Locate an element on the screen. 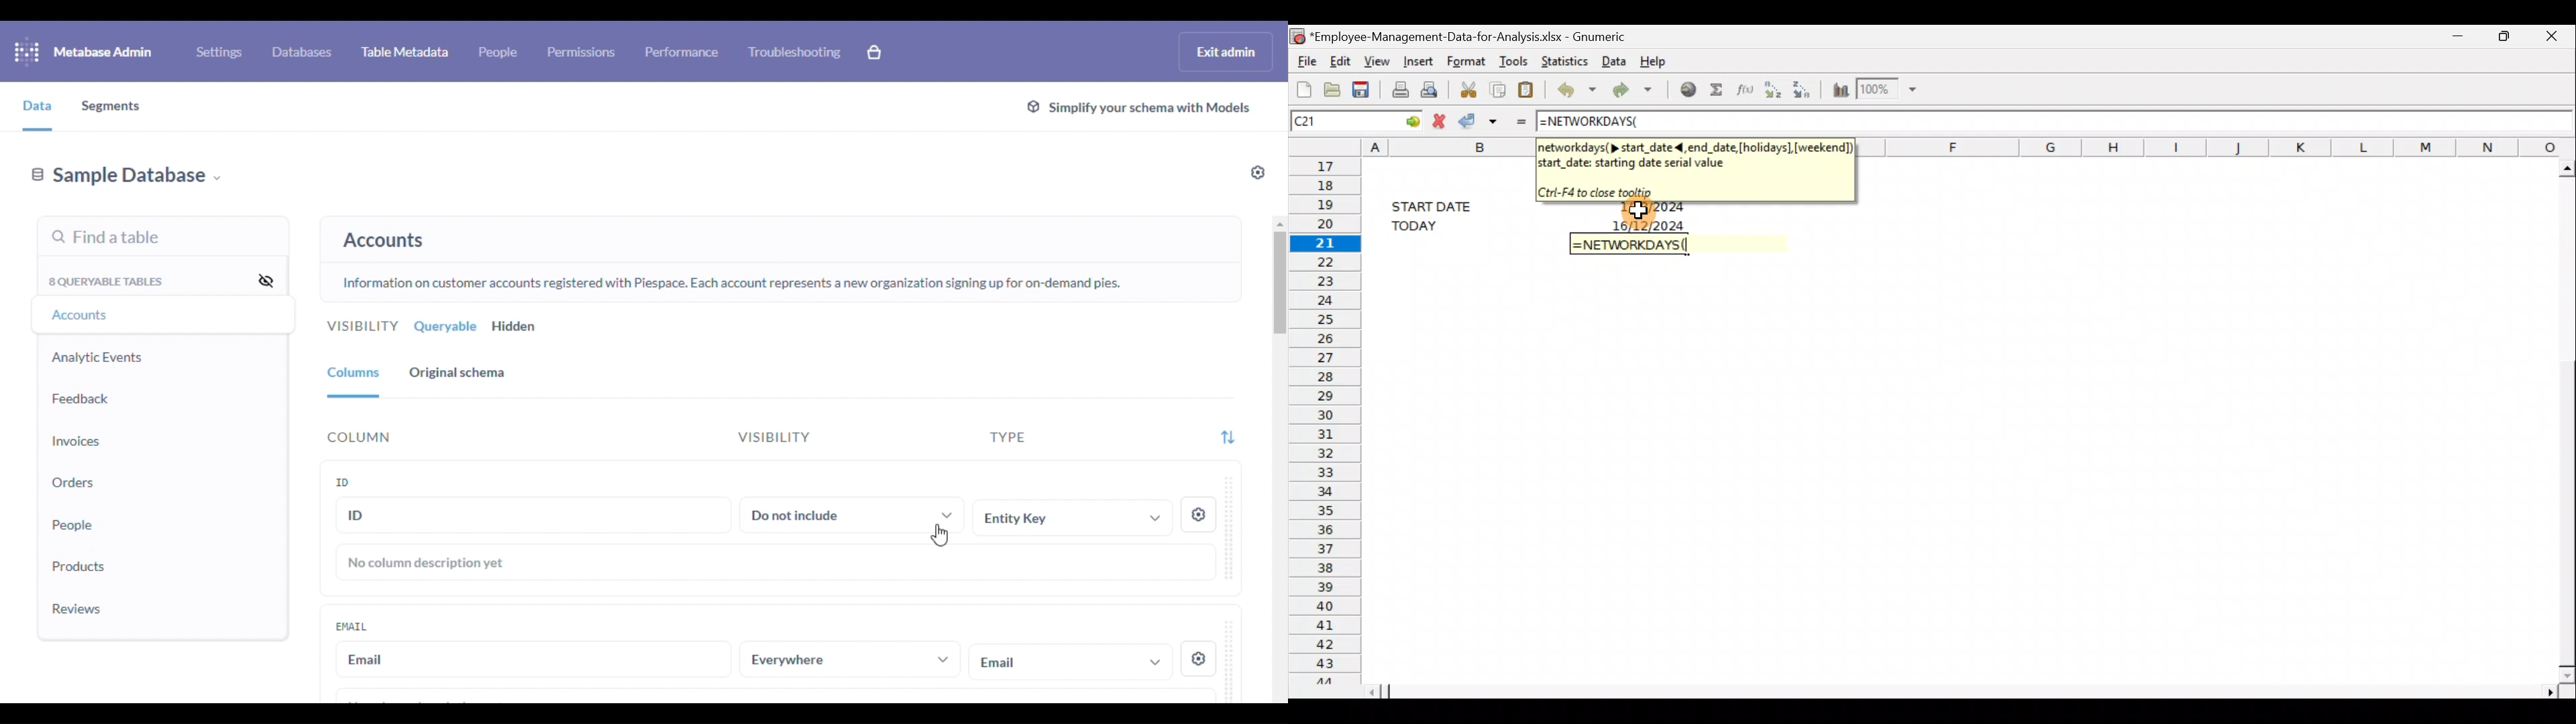  ID is located at coordinates (533, 514).